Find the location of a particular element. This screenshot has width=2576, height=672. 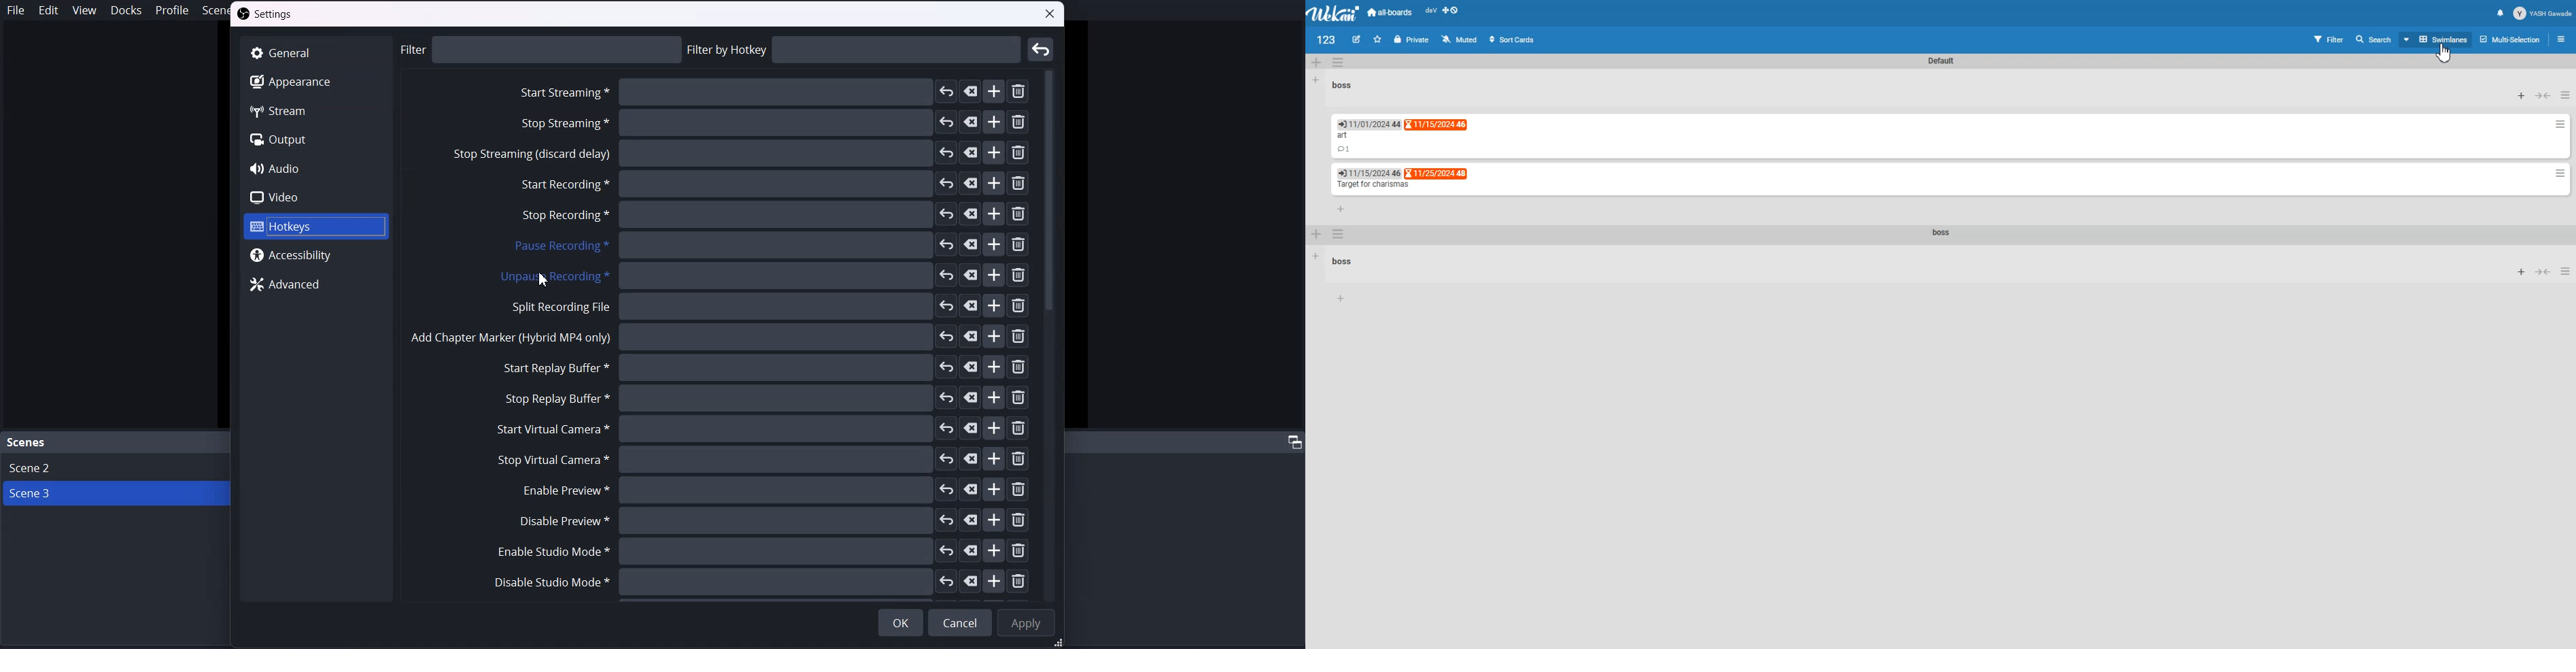

Apperance is located at coordinates (314, 81).